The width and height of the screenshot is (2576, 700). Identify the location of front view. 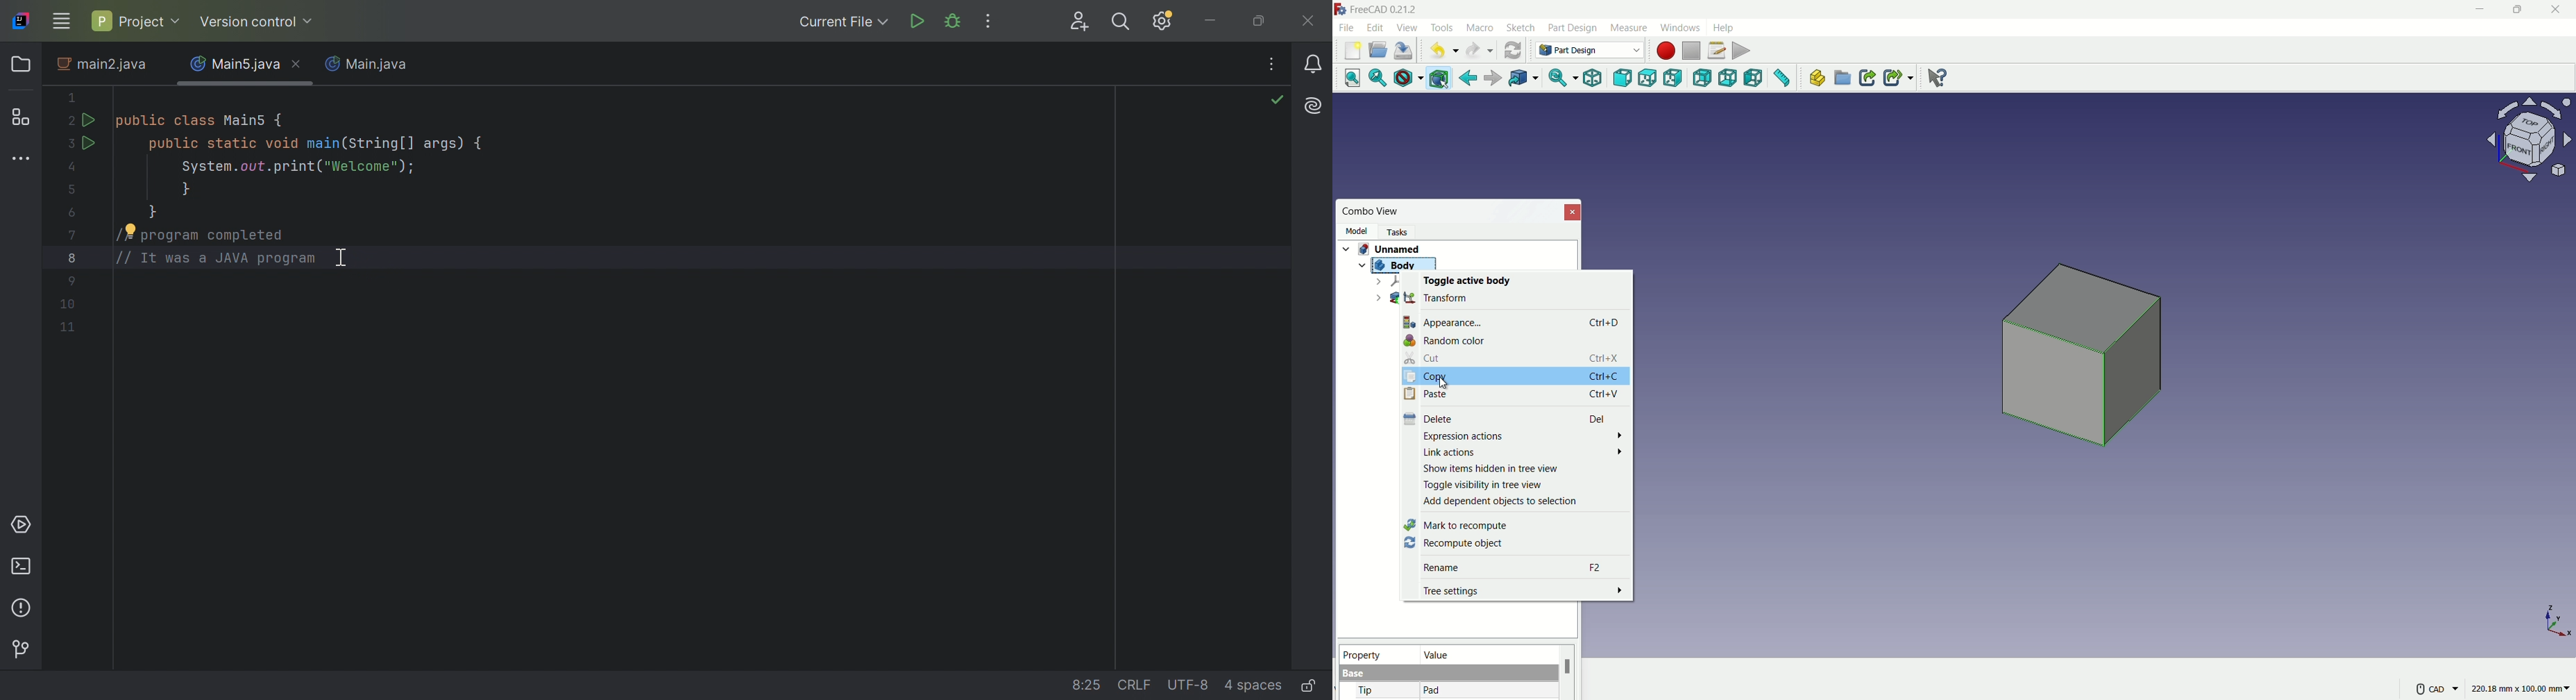
(1624, 78).